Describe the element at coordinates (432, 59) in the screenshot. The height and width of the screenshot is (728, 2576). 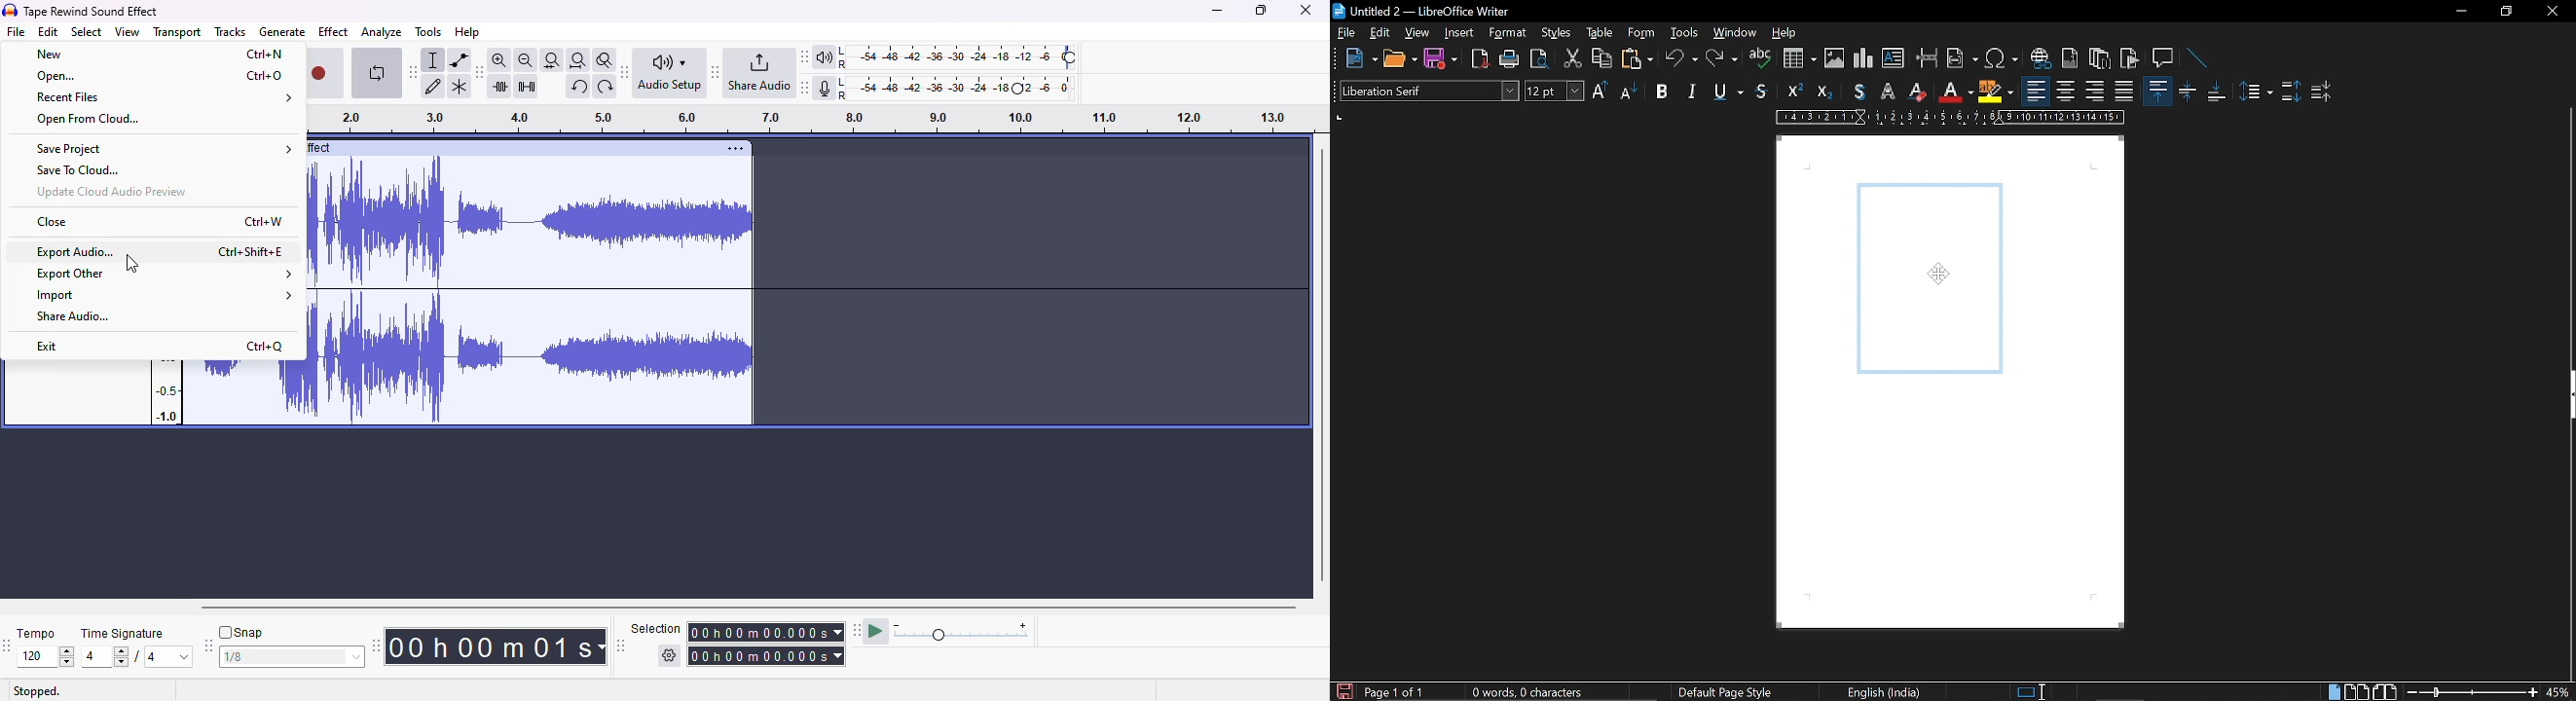
I see `selection tool` at that location.